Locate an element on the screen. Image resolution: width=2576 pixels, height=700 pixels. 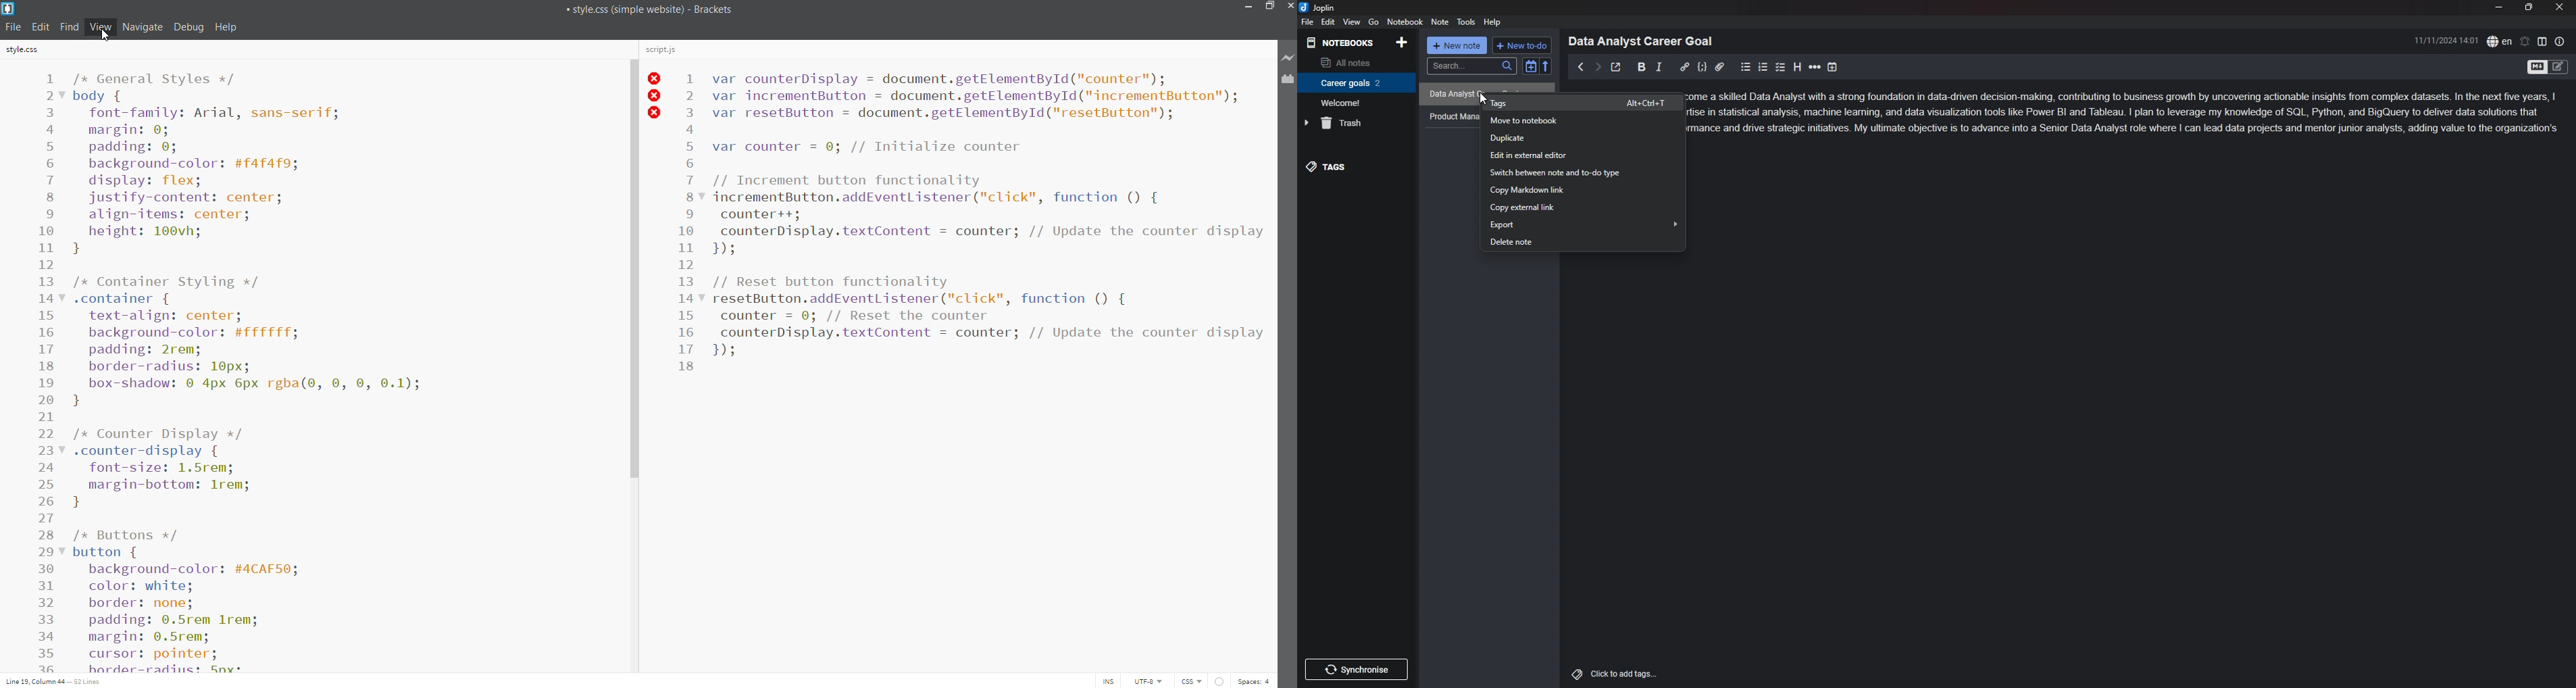
bullet list is located at coordinates (1746, 67).